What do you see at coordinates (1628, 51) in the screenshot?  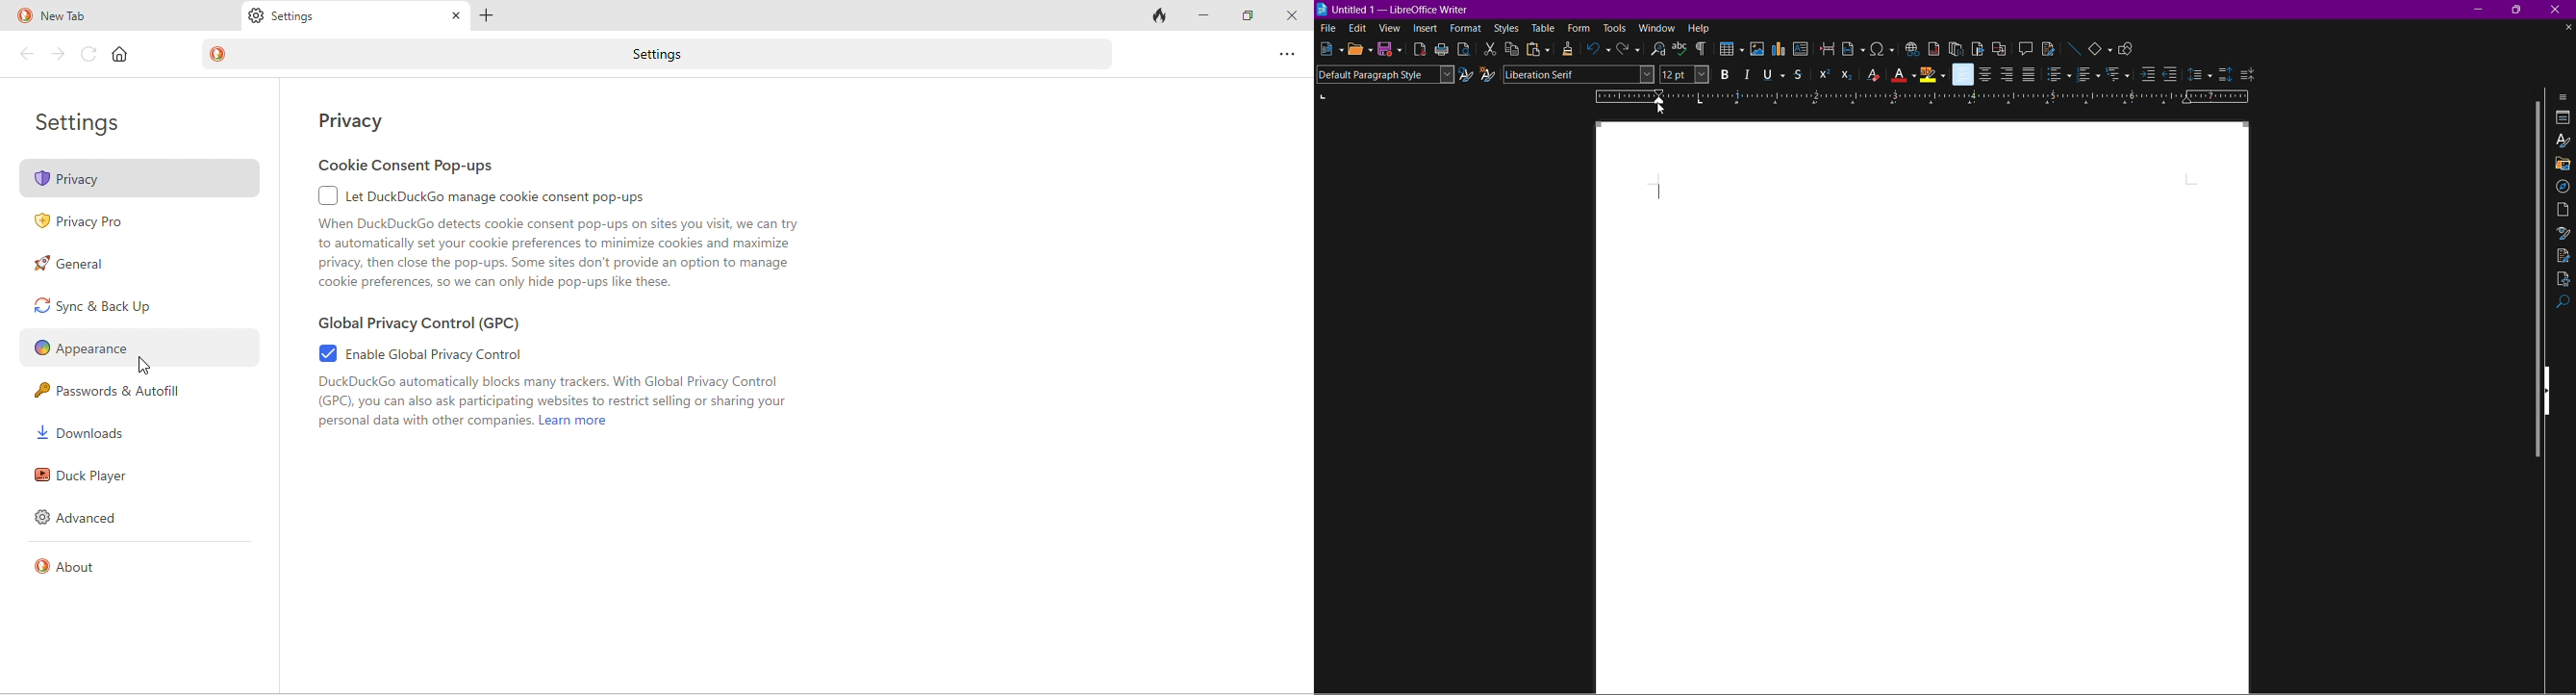 I see `Redo` at bounding box center [1628, 51].